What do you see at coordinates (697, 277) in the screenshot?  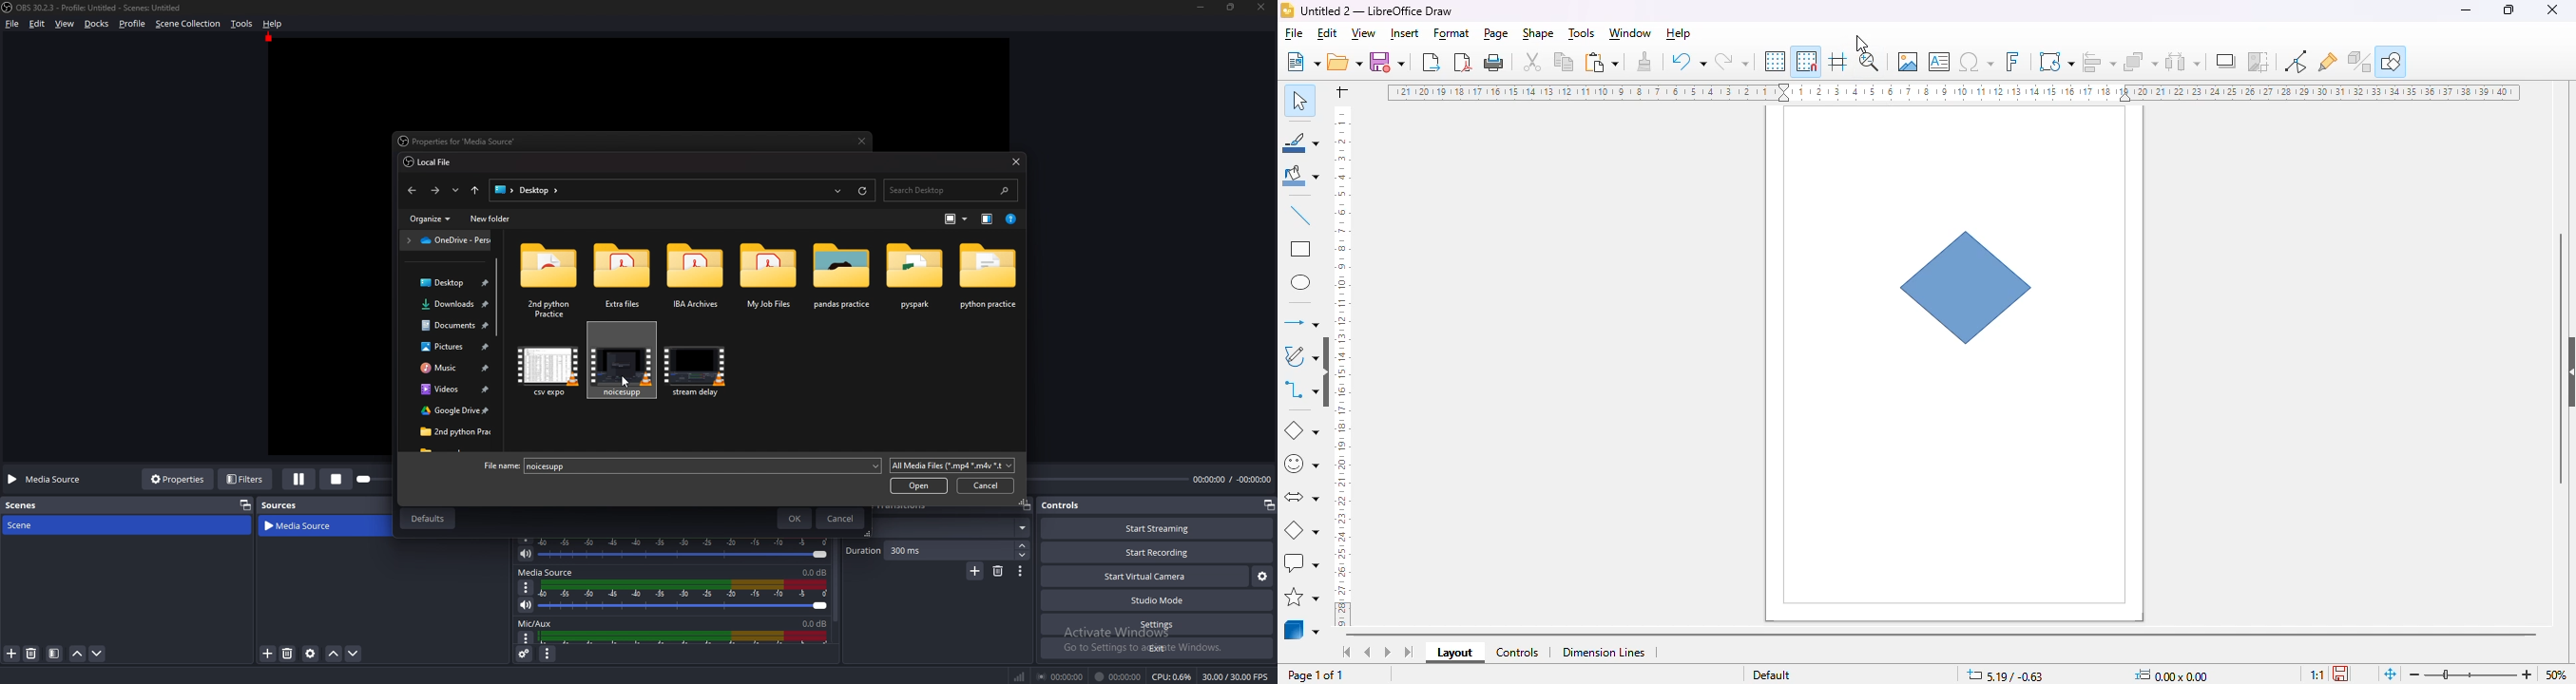 I see `folder` at bounding box center [697, 277].